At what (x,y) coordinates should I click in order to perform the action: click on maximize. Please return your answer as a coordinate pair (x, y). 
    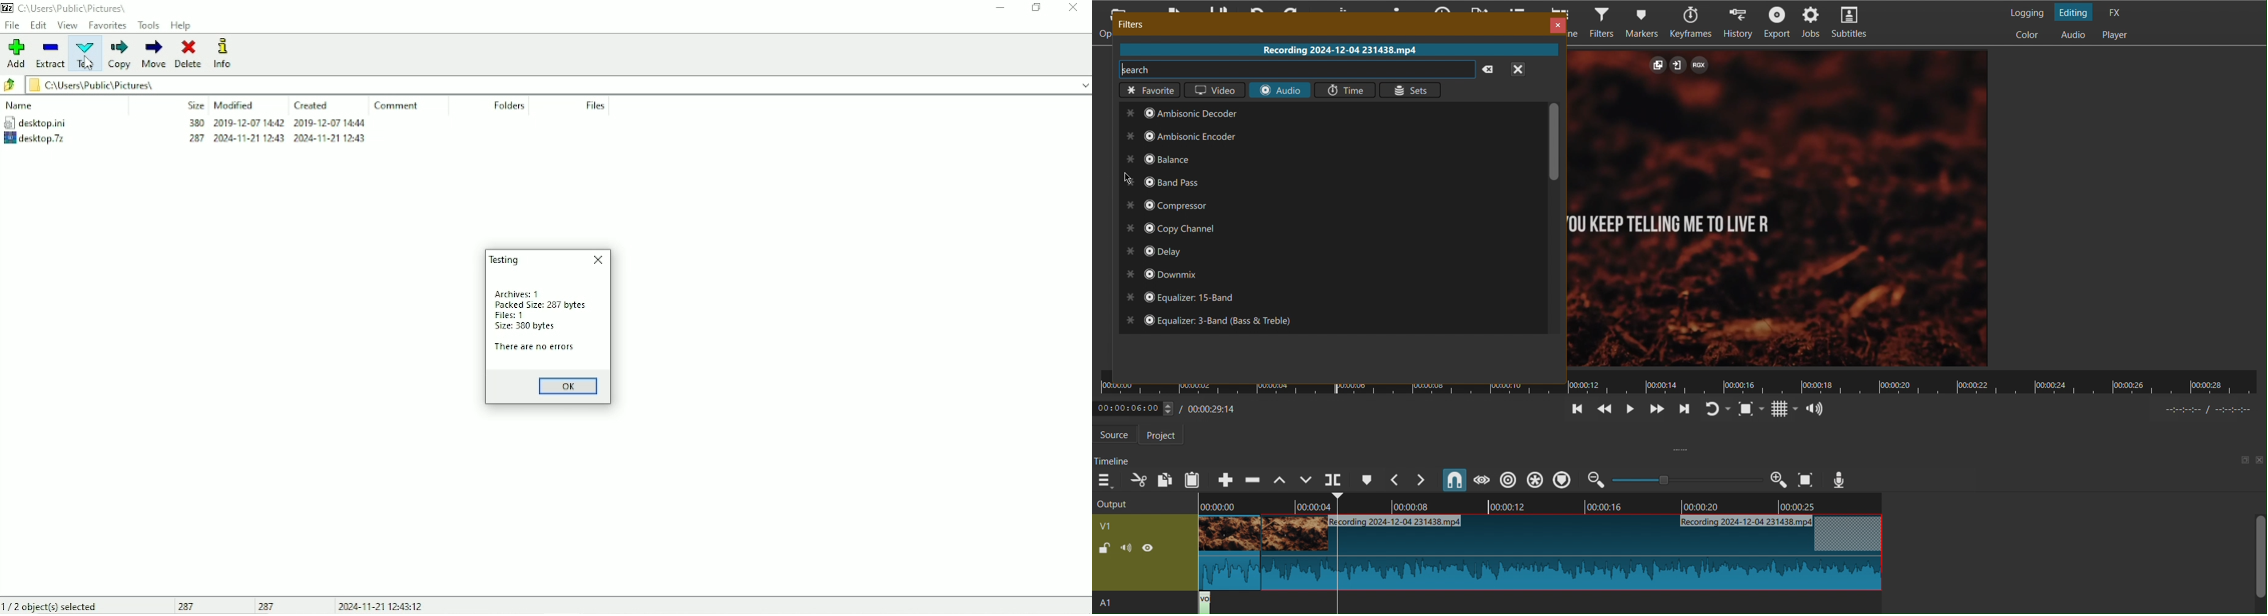
    Looking at the image, I should click on (2240, 460).